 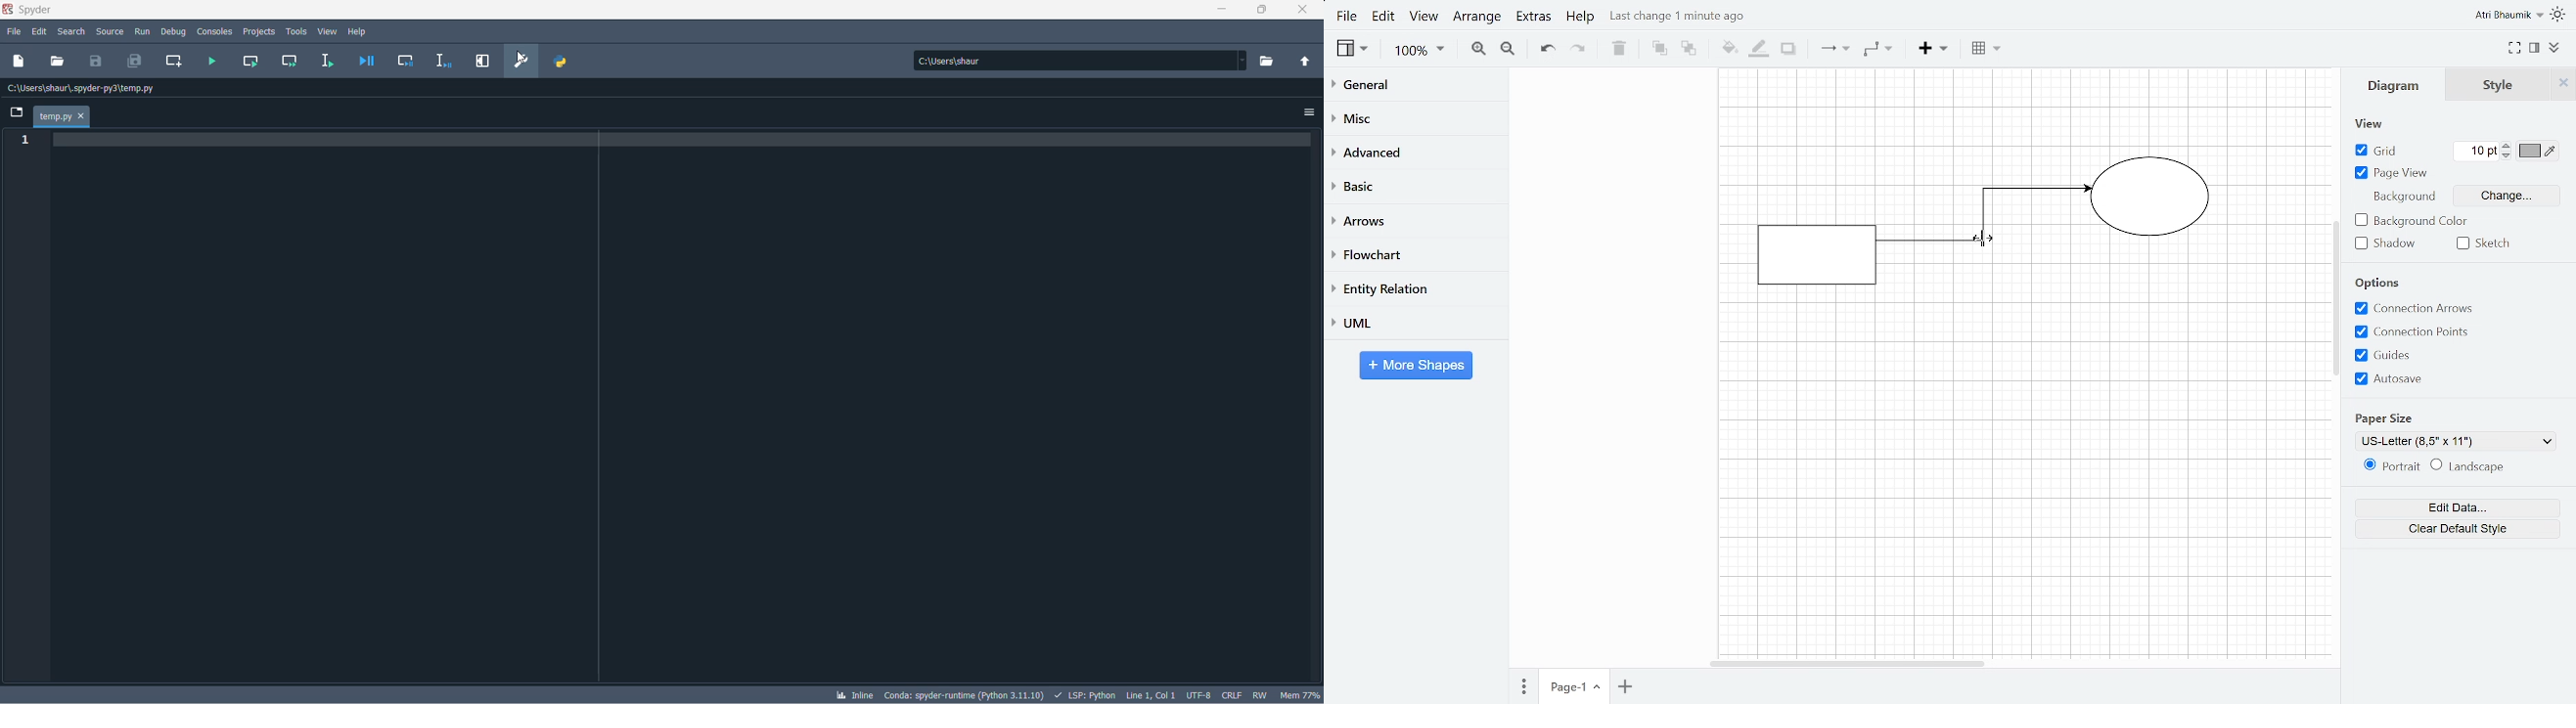 I want to click on Flowchart, so click(x=1411, y=254).